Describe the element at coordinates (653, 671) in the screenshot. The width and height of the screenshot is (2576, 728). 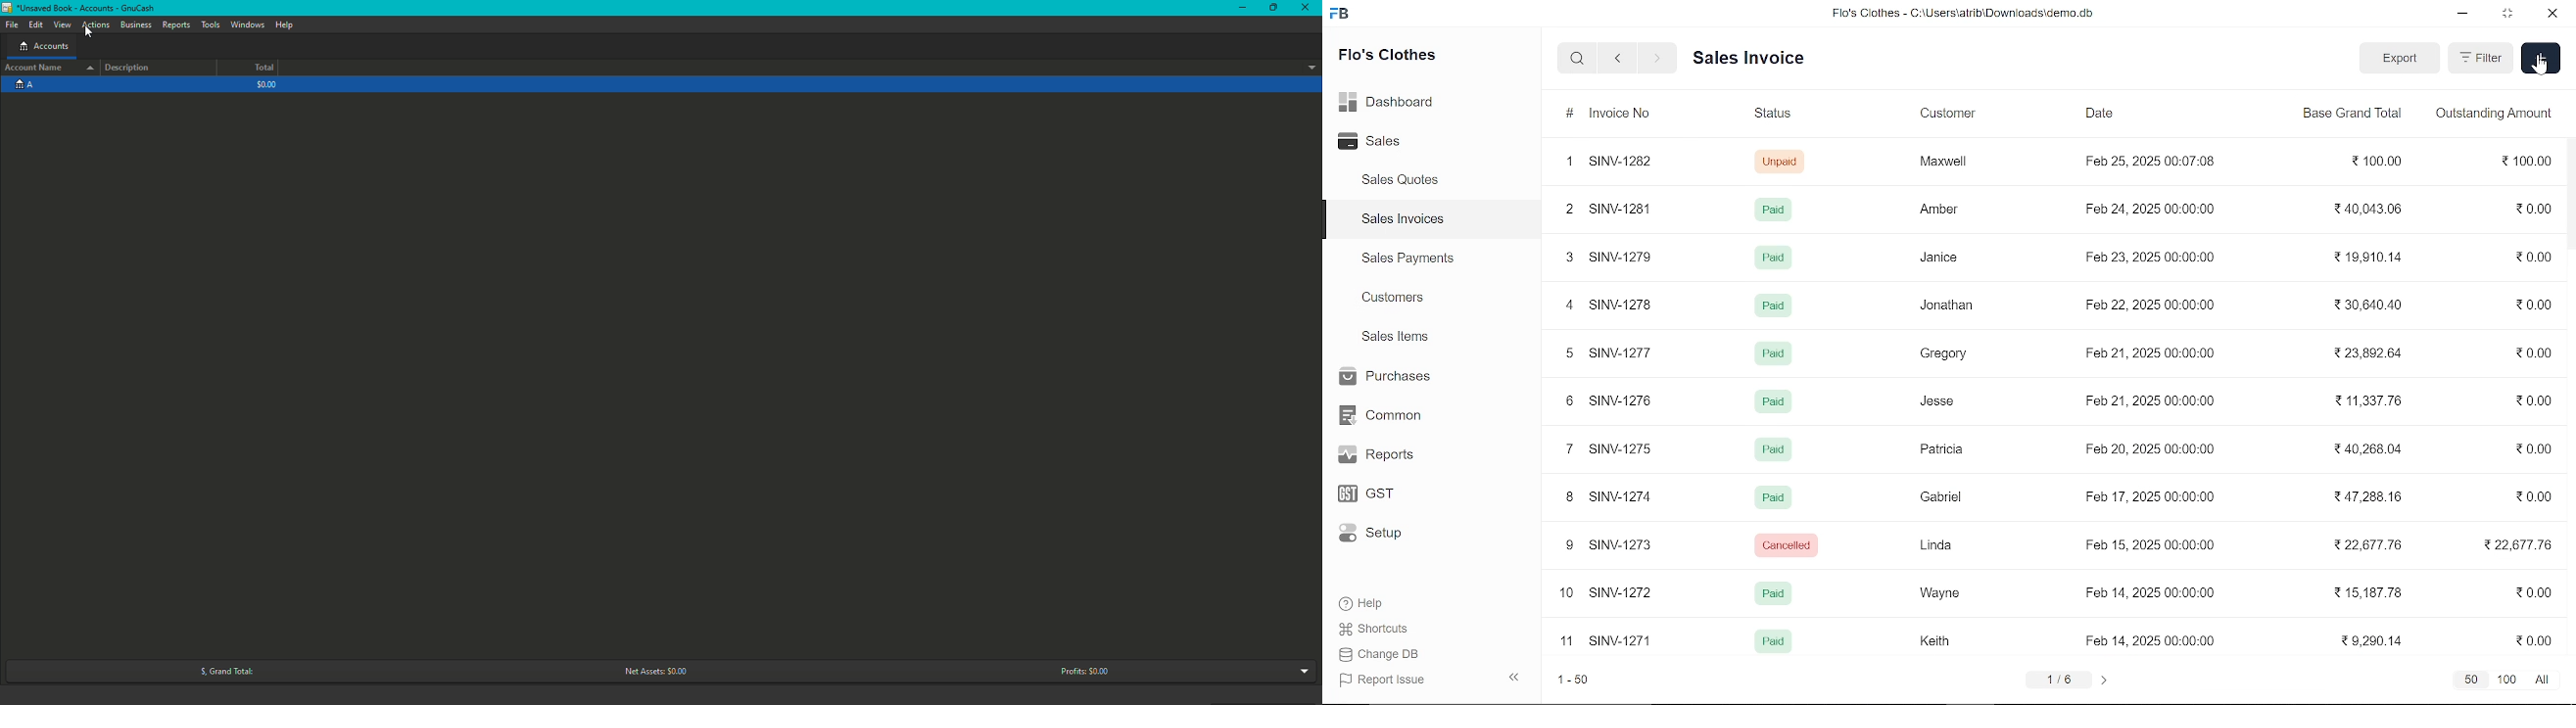
I see `Net Assets` at that location.